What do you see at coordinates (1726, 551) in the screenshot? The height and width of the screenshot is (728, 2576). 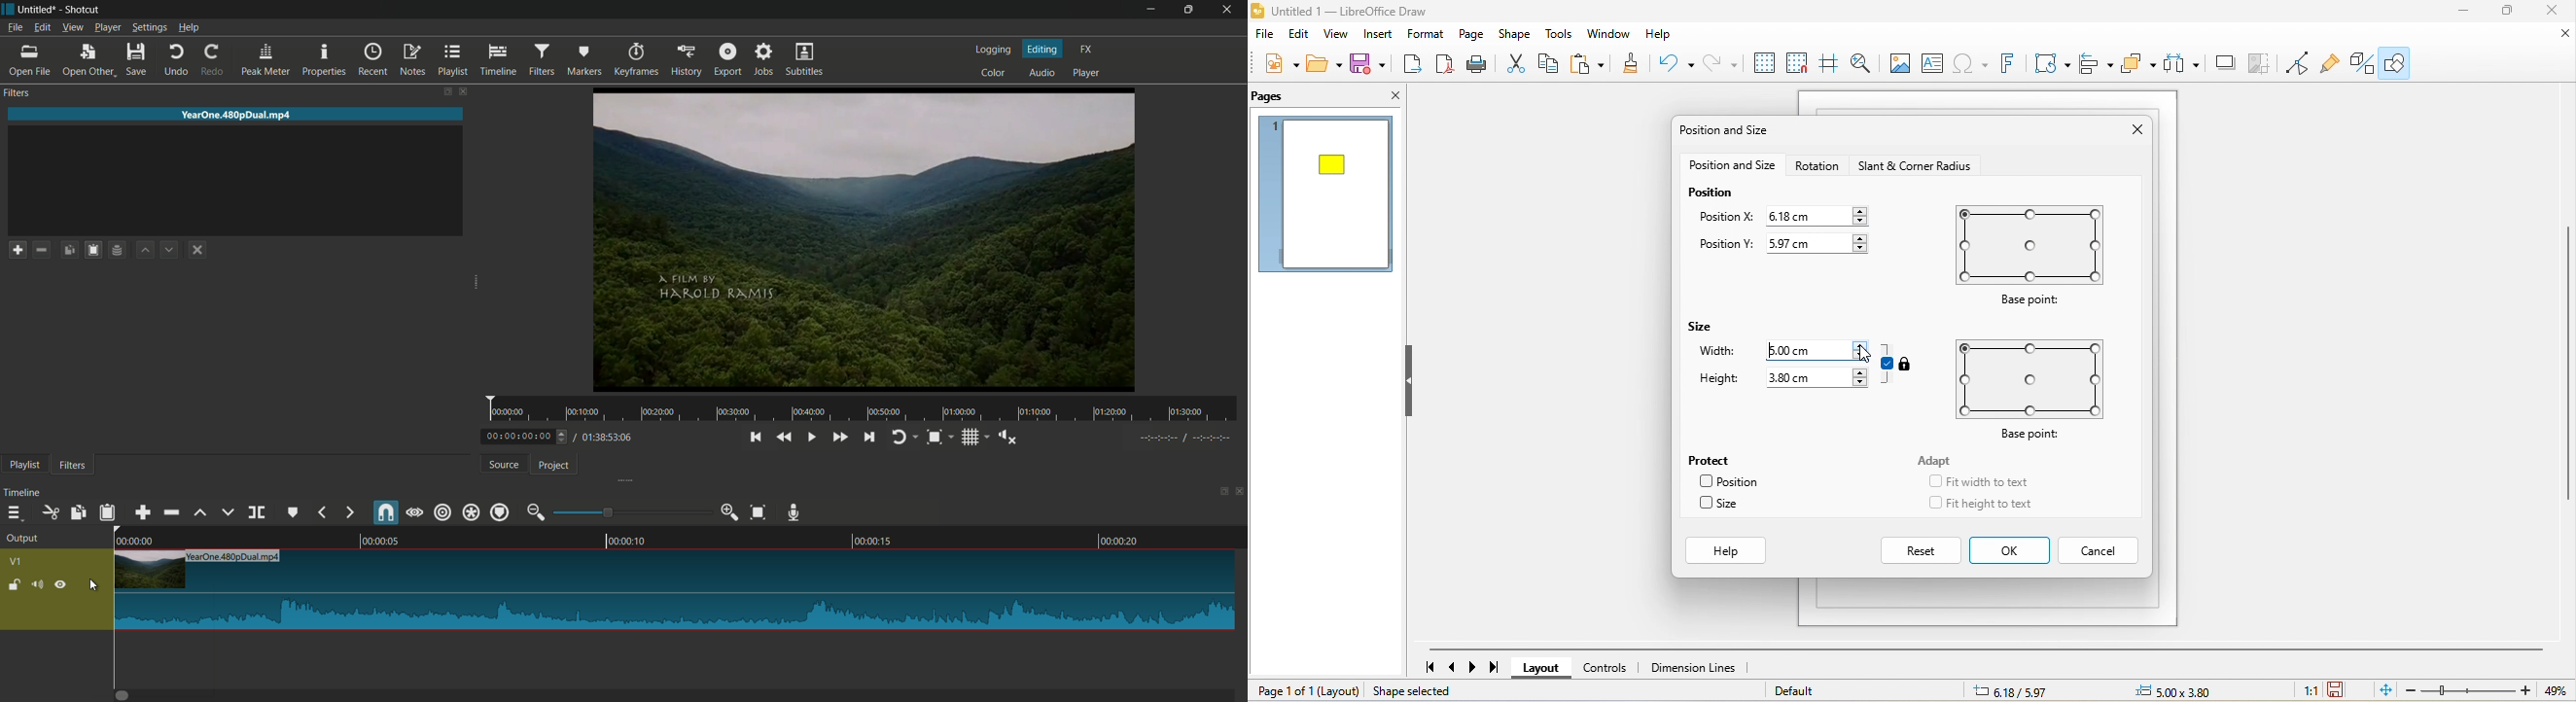 I see `help` at bounding box center [1726, 551].